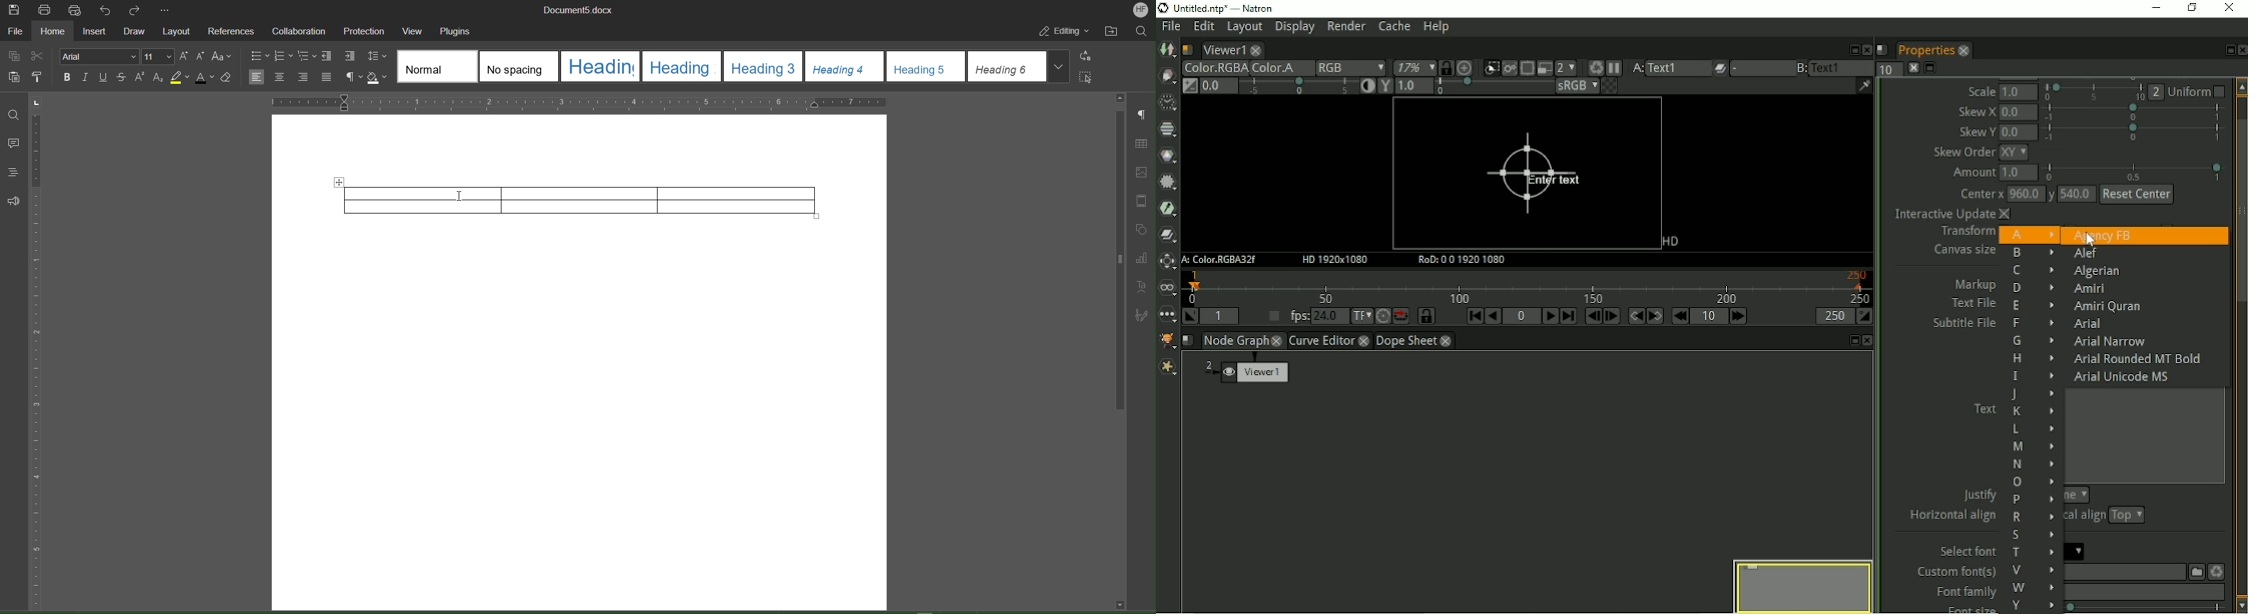  What do you see at coordinates (122, 78) in the screenshot?
I see `Strikethrough` at bounding box center [122, 78].